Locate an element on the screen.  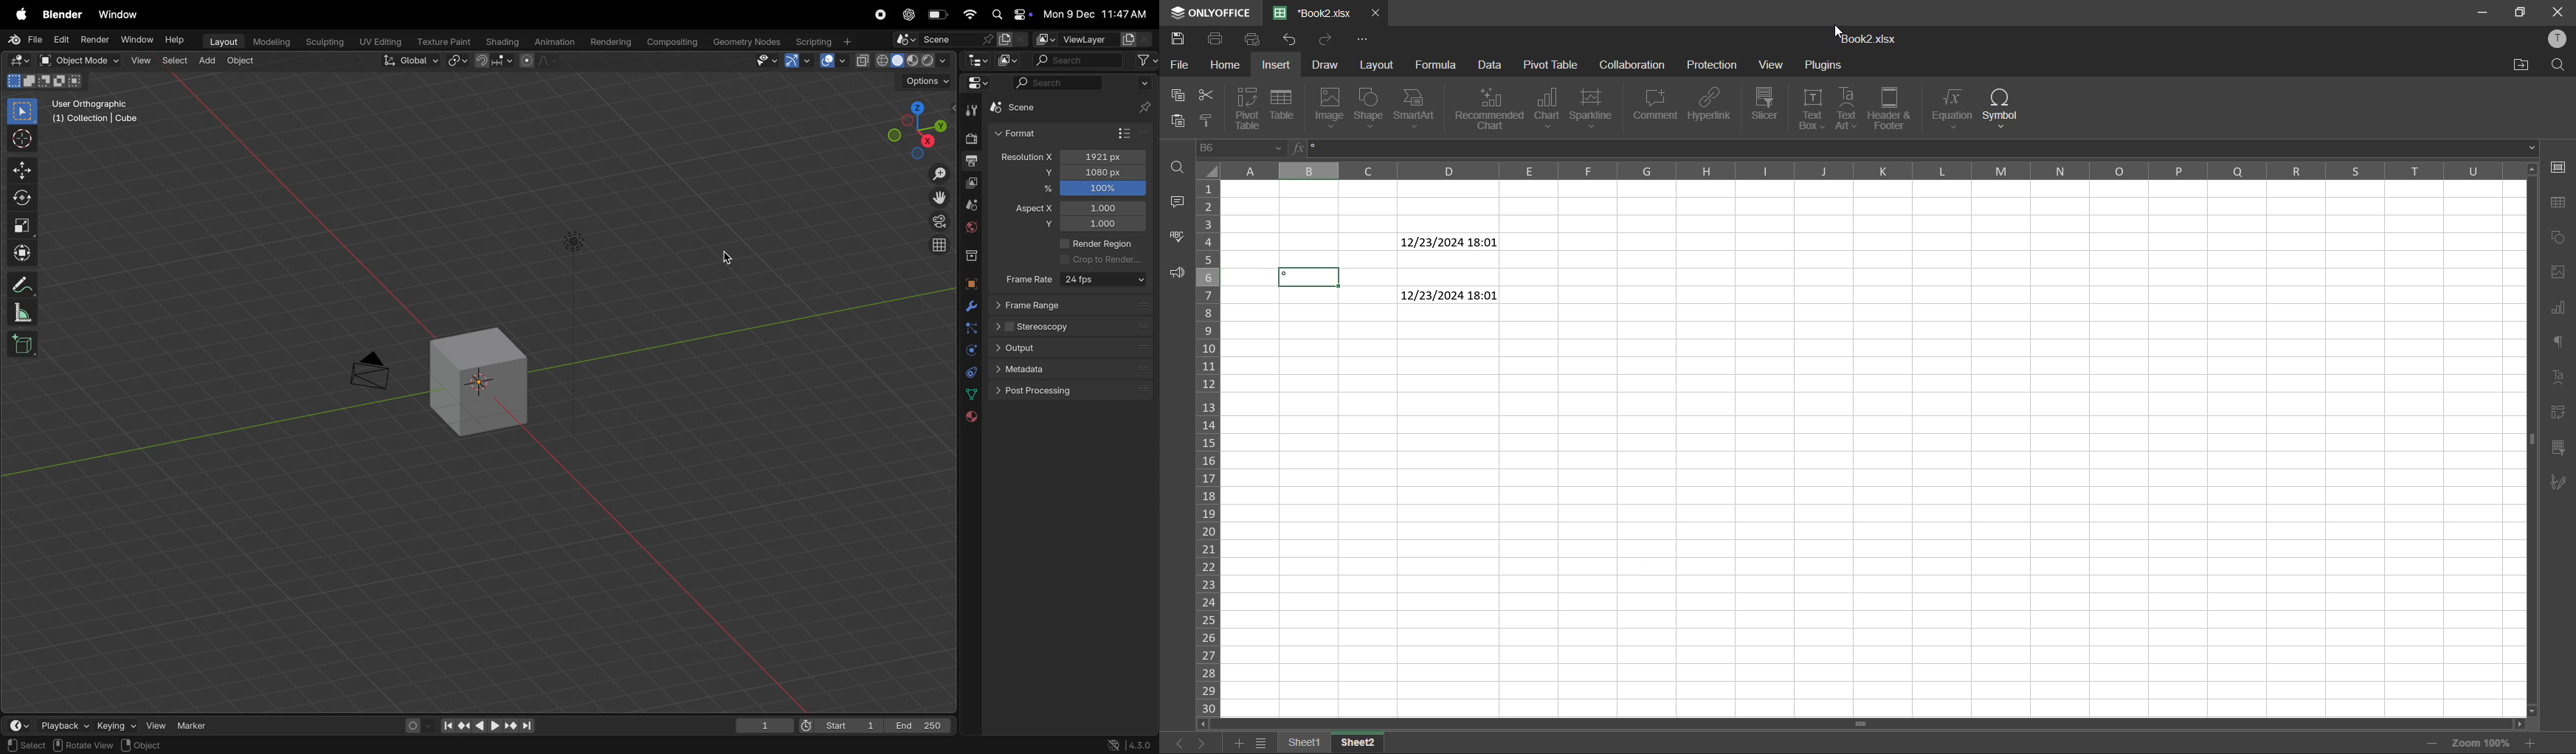
D6 is located at coordinates (1242, 148).